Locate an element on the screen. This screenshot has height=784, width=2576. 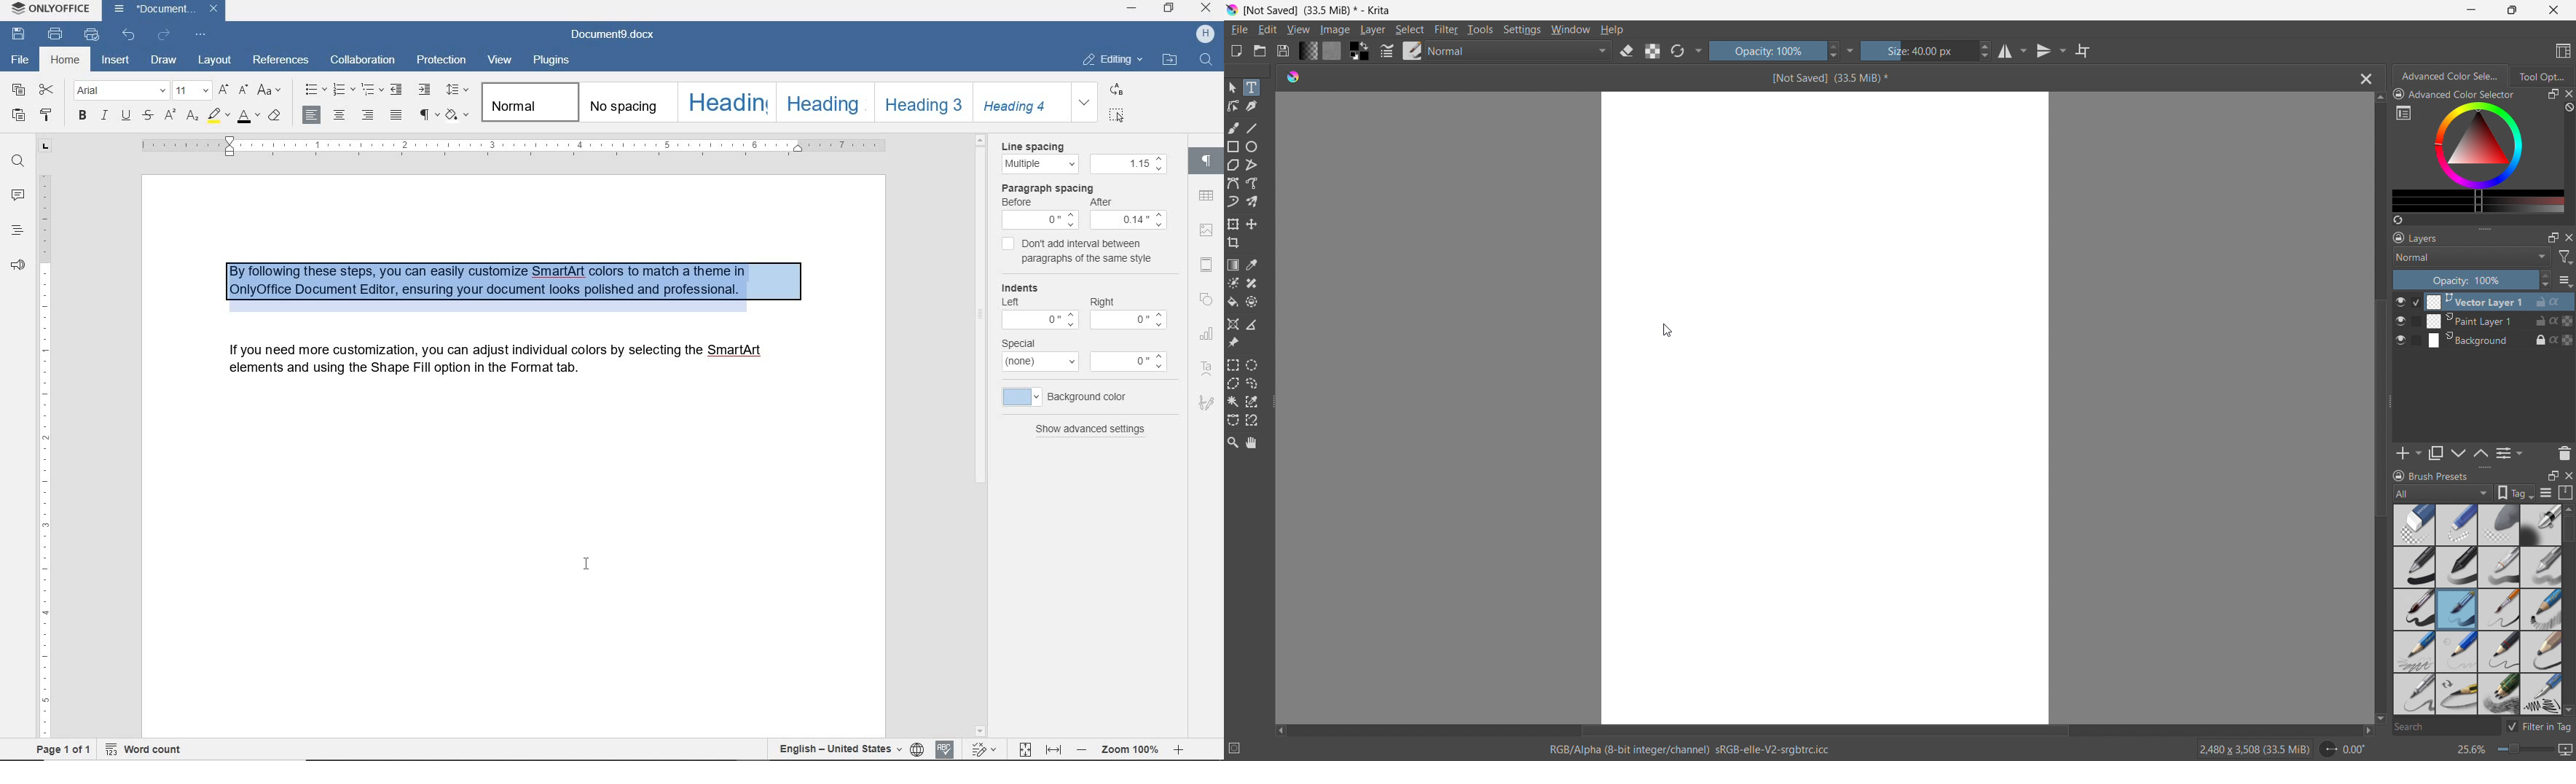
quick print is located at coordinates (93, 36).